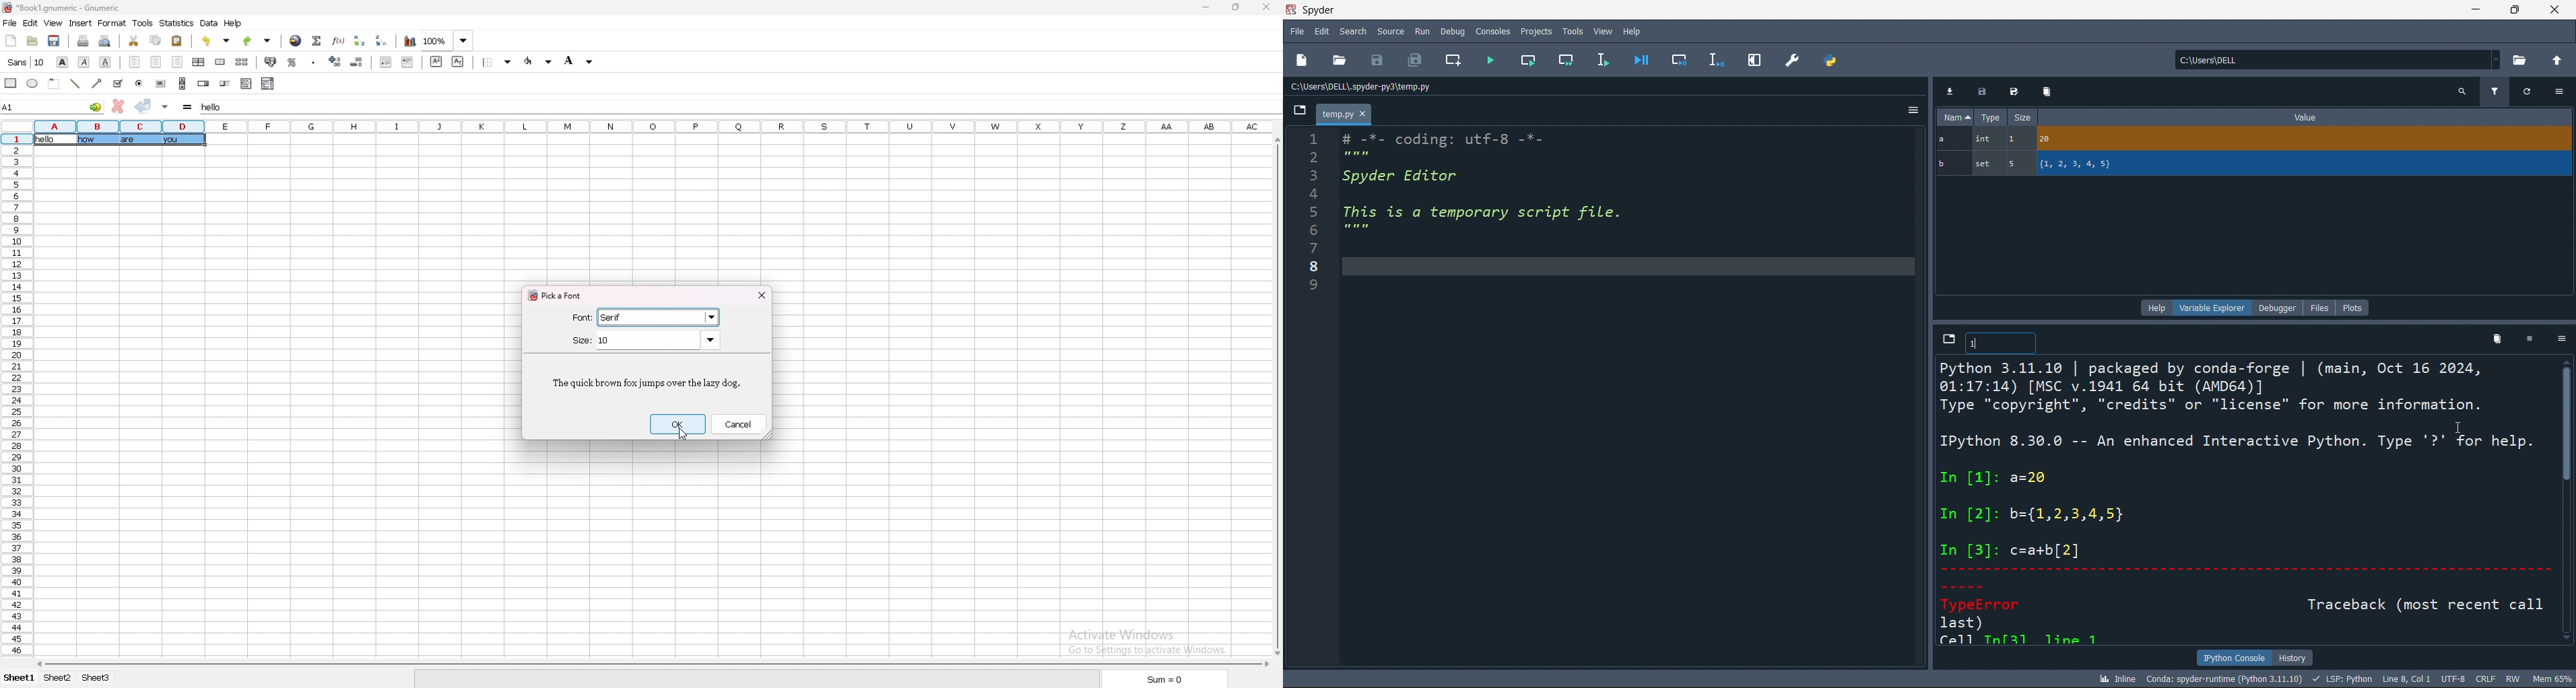 This screenshot has height=700, width=2576. What do you see at coordinates (1572, 30) in the screenshot?
I see `TOOLS` at bounding box center [1572, 30].